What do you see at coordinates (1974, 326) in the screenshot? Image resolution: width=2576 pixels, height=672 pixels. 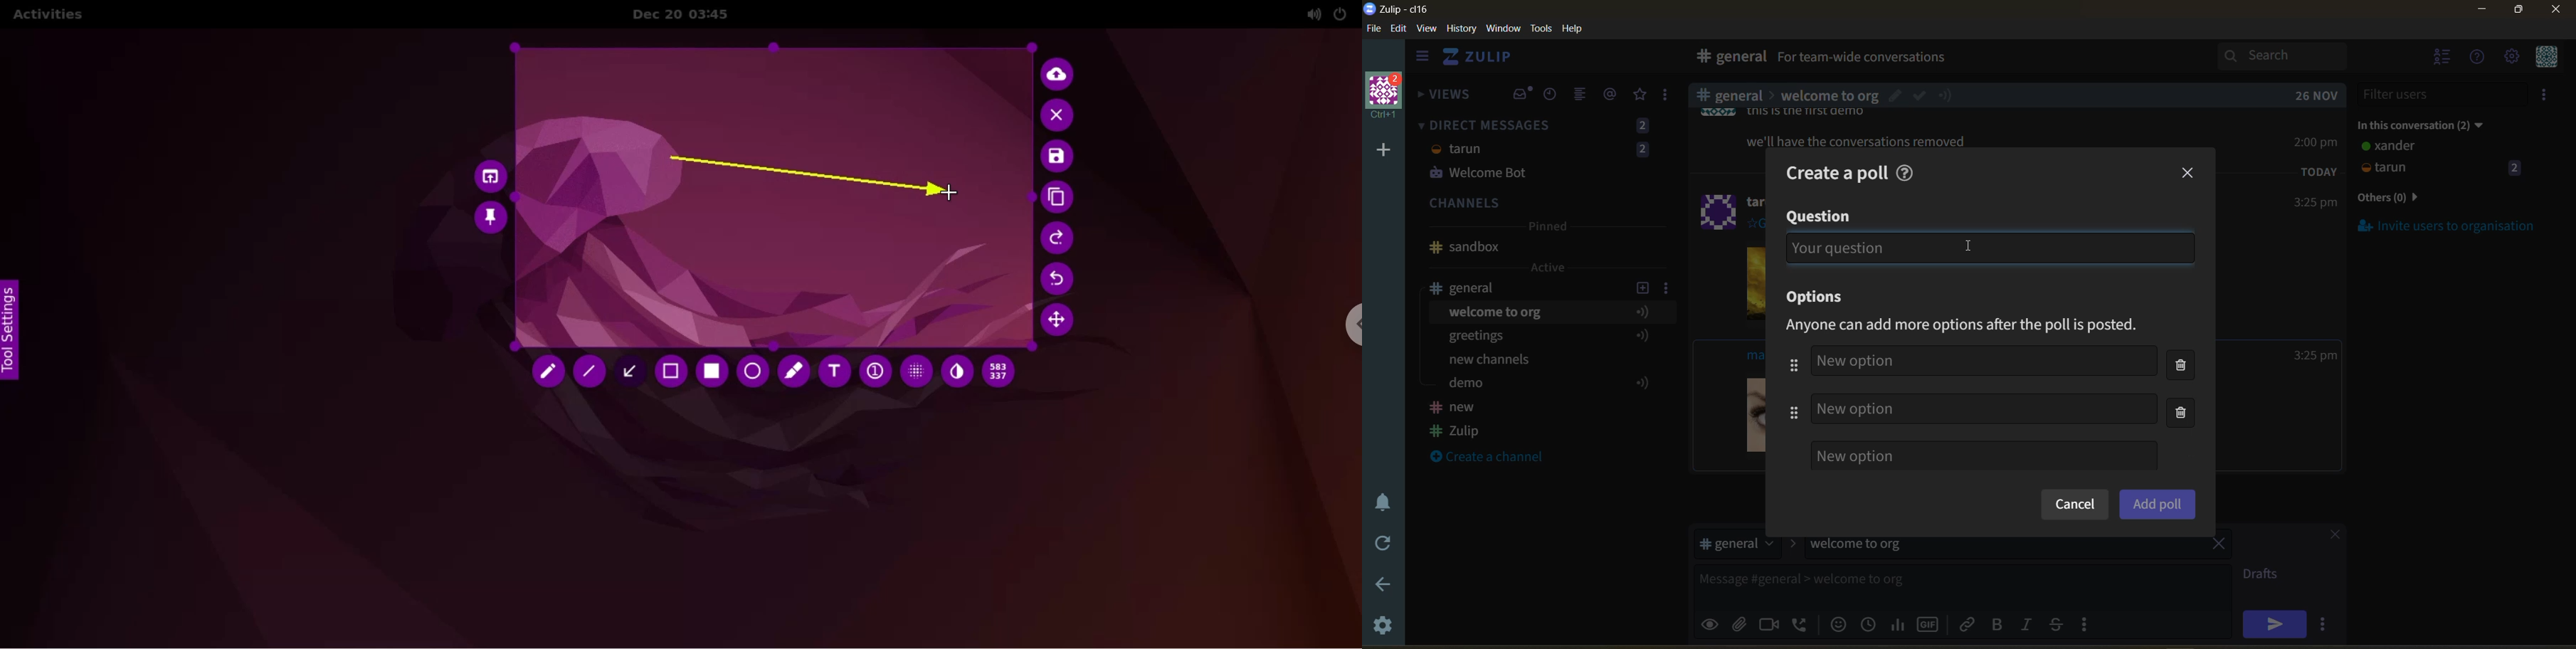 I see `metadata` at bounding box center [1974, 326].